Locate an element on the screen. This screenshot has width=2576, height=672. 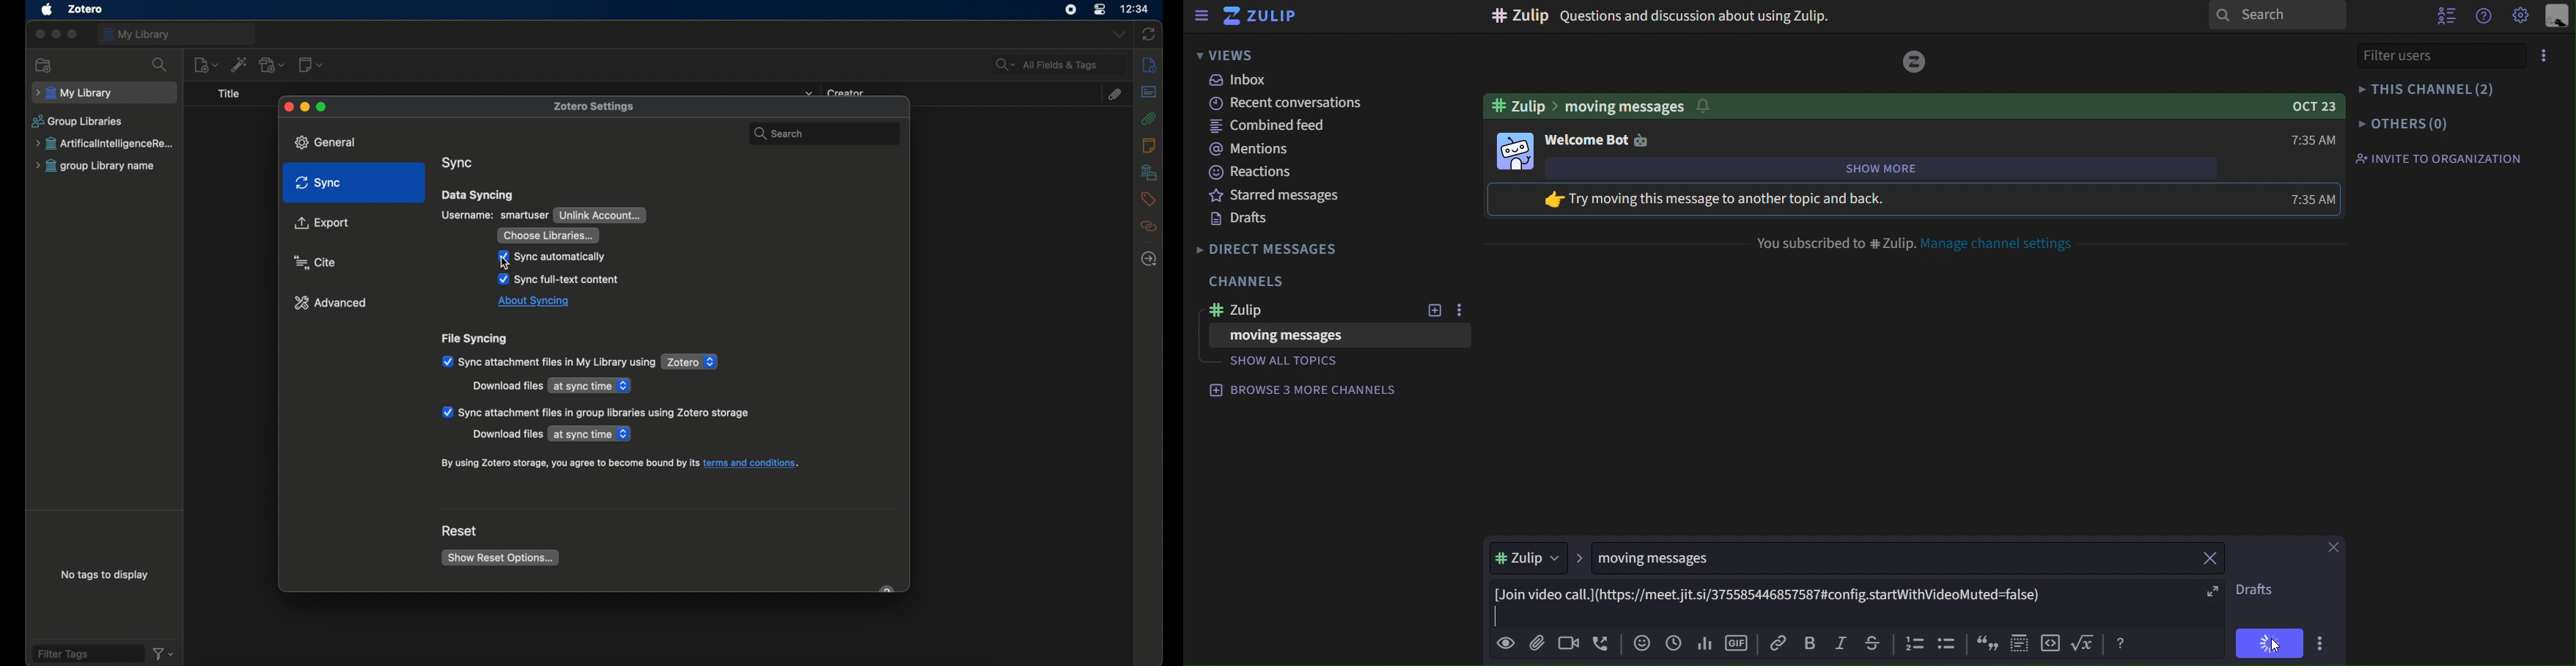
group library is located at coordinates (96, 166).